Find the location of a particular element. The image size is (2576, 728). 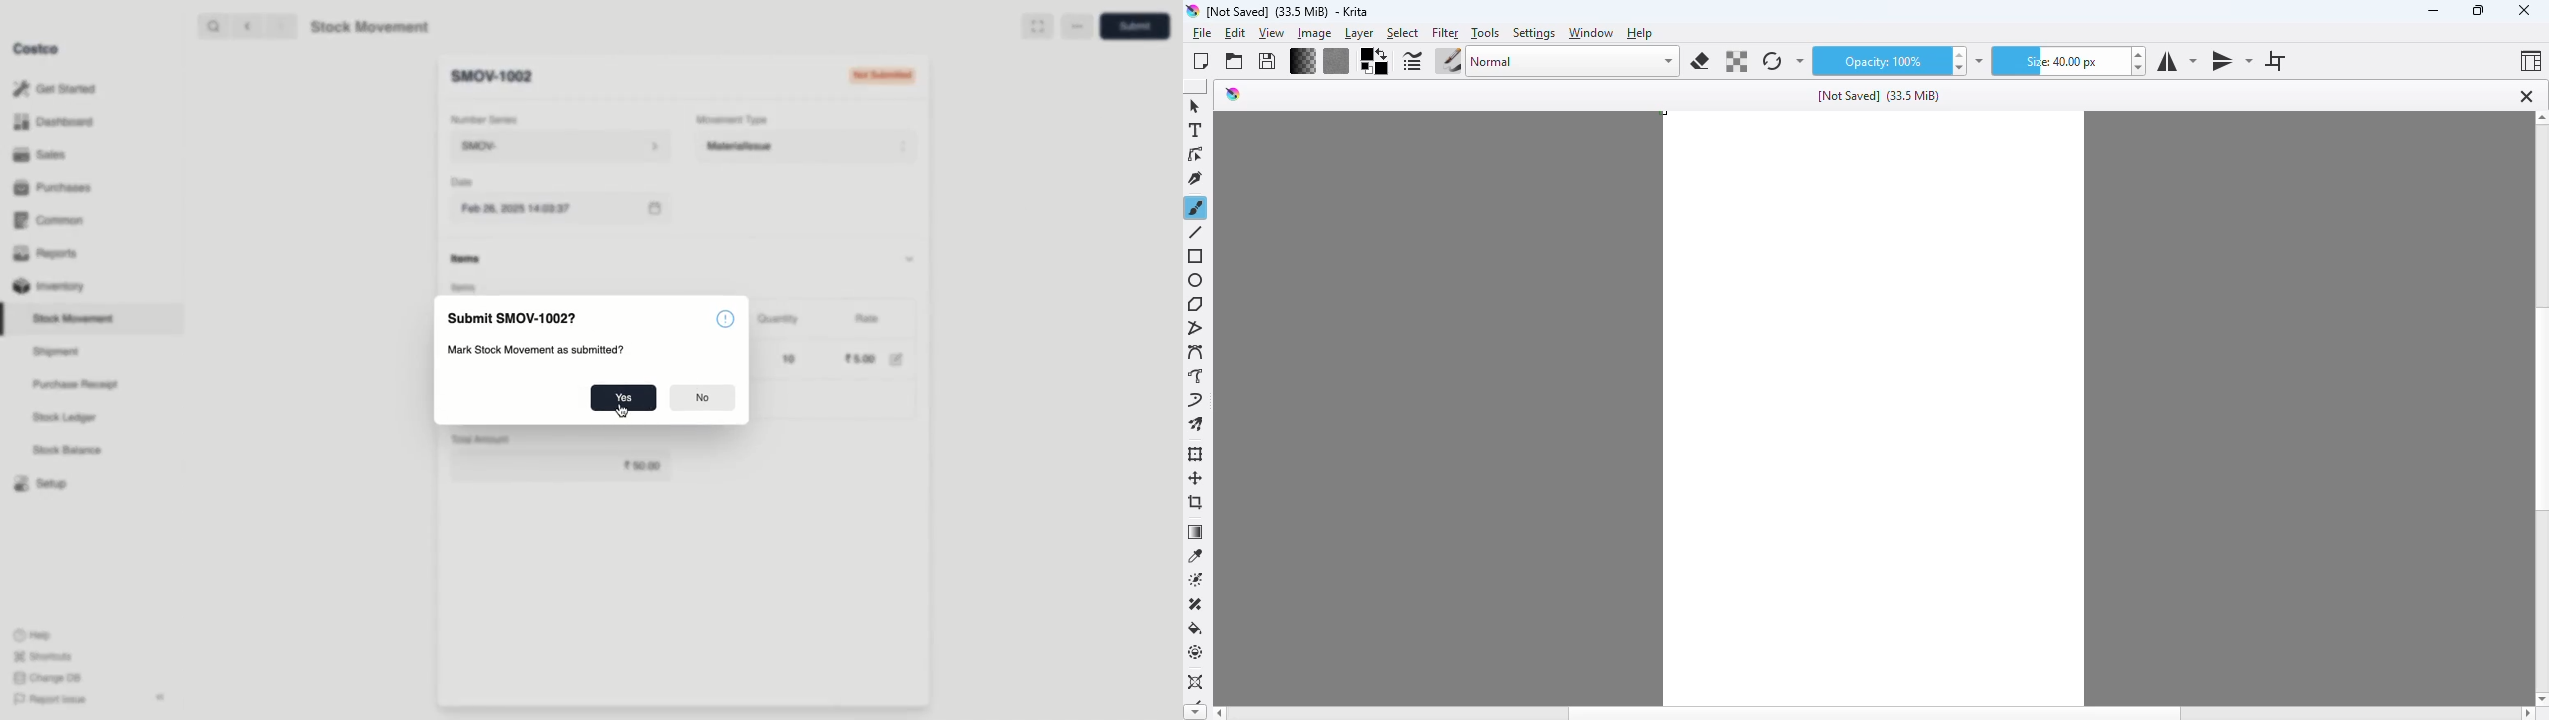

Stock Ledger is located at coordinates (65, 419).